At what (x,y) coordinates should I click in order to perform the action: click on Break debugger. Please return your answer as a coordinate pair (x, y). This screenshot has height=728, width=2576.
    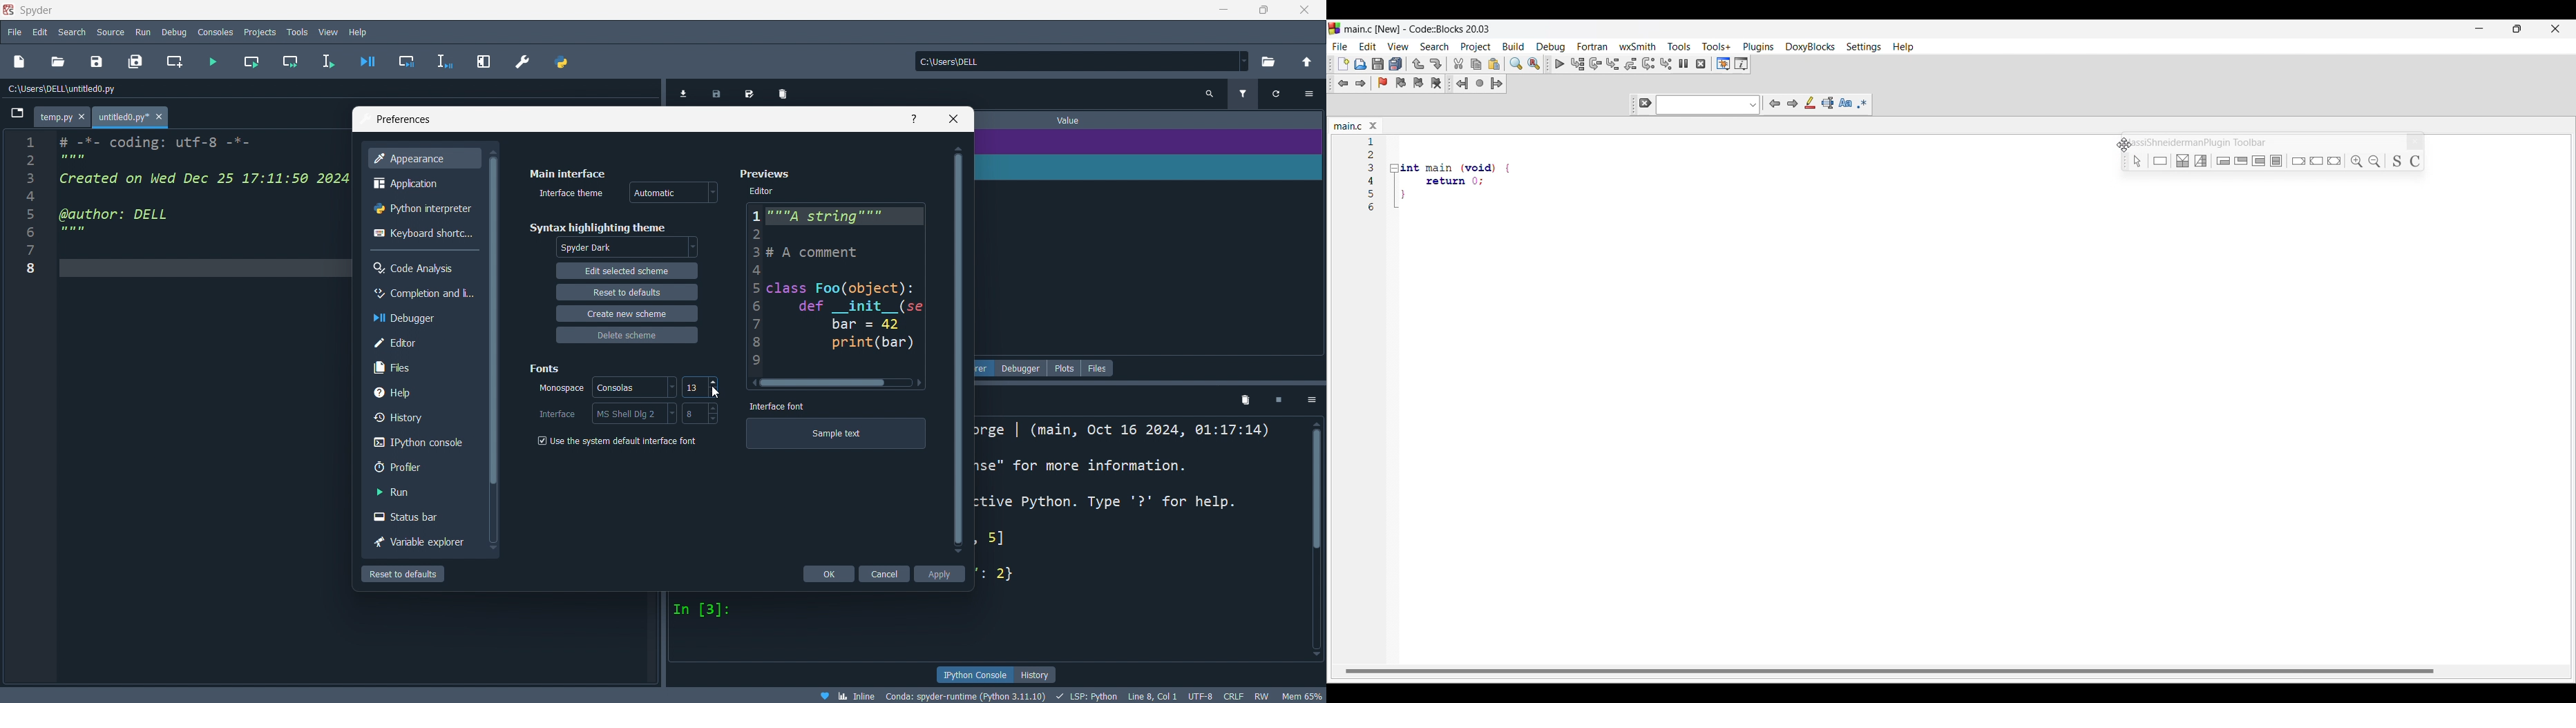
    Looking at the image, I should click on (1684, 63).